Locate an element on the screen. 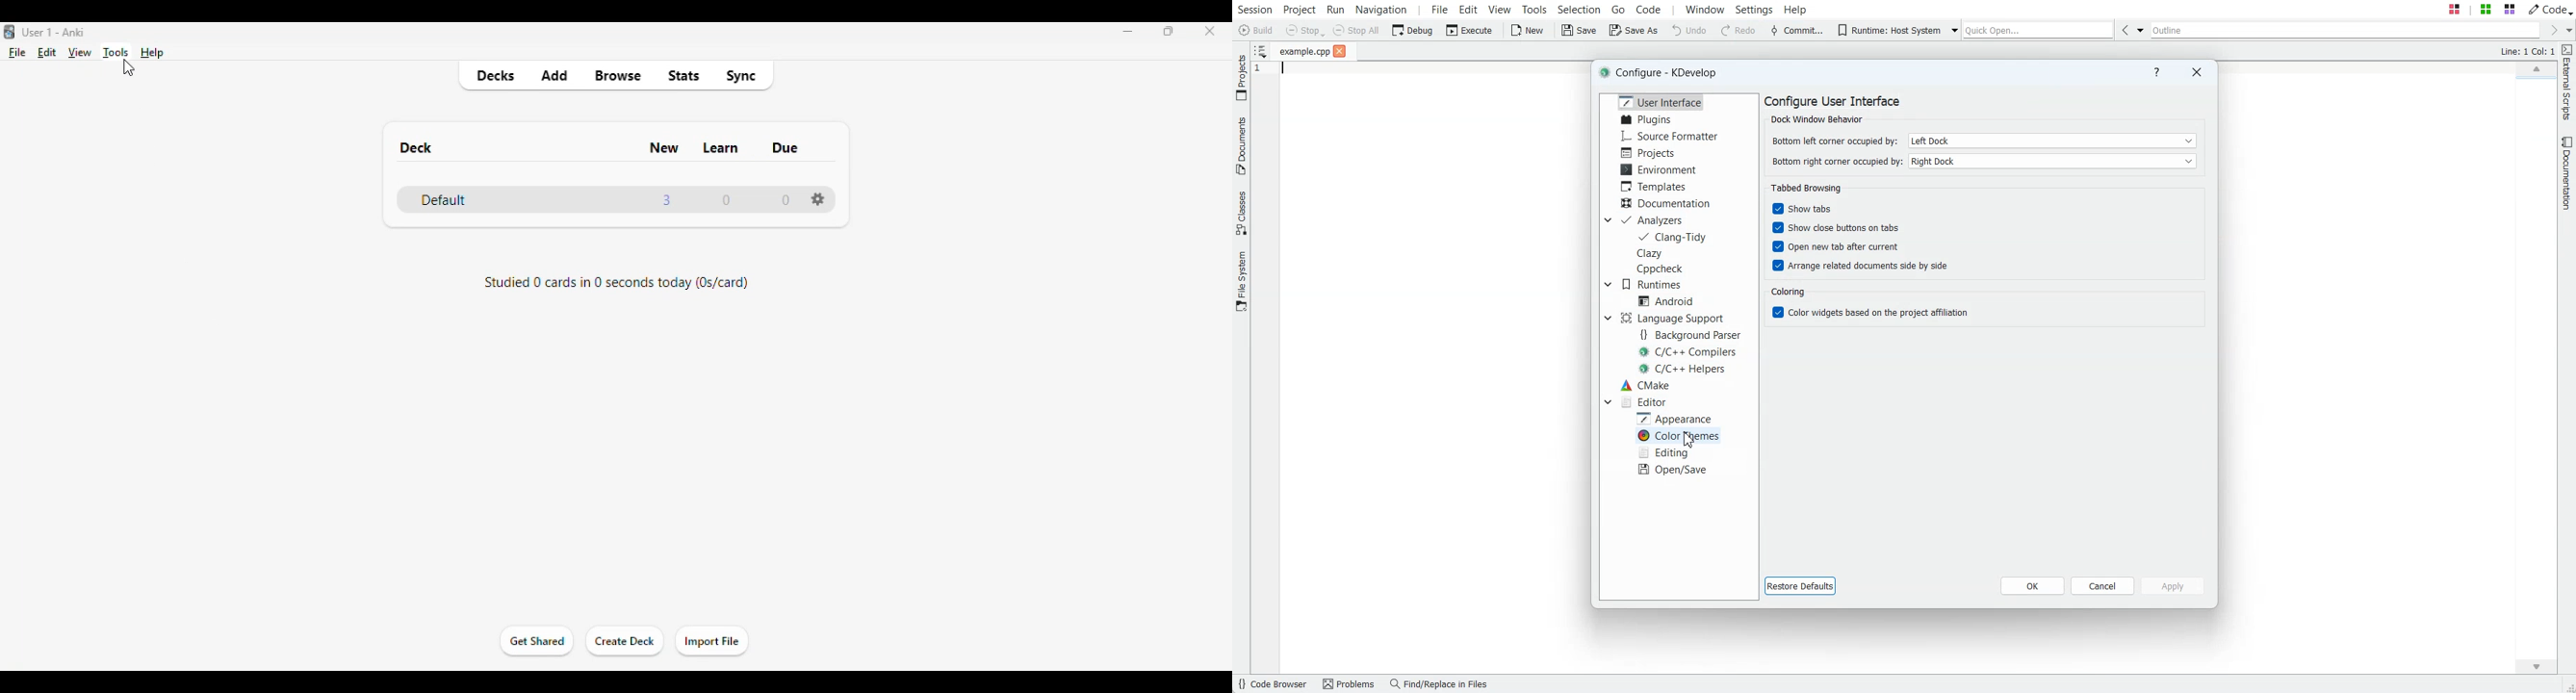  logo is located at coordinates (10, 32).